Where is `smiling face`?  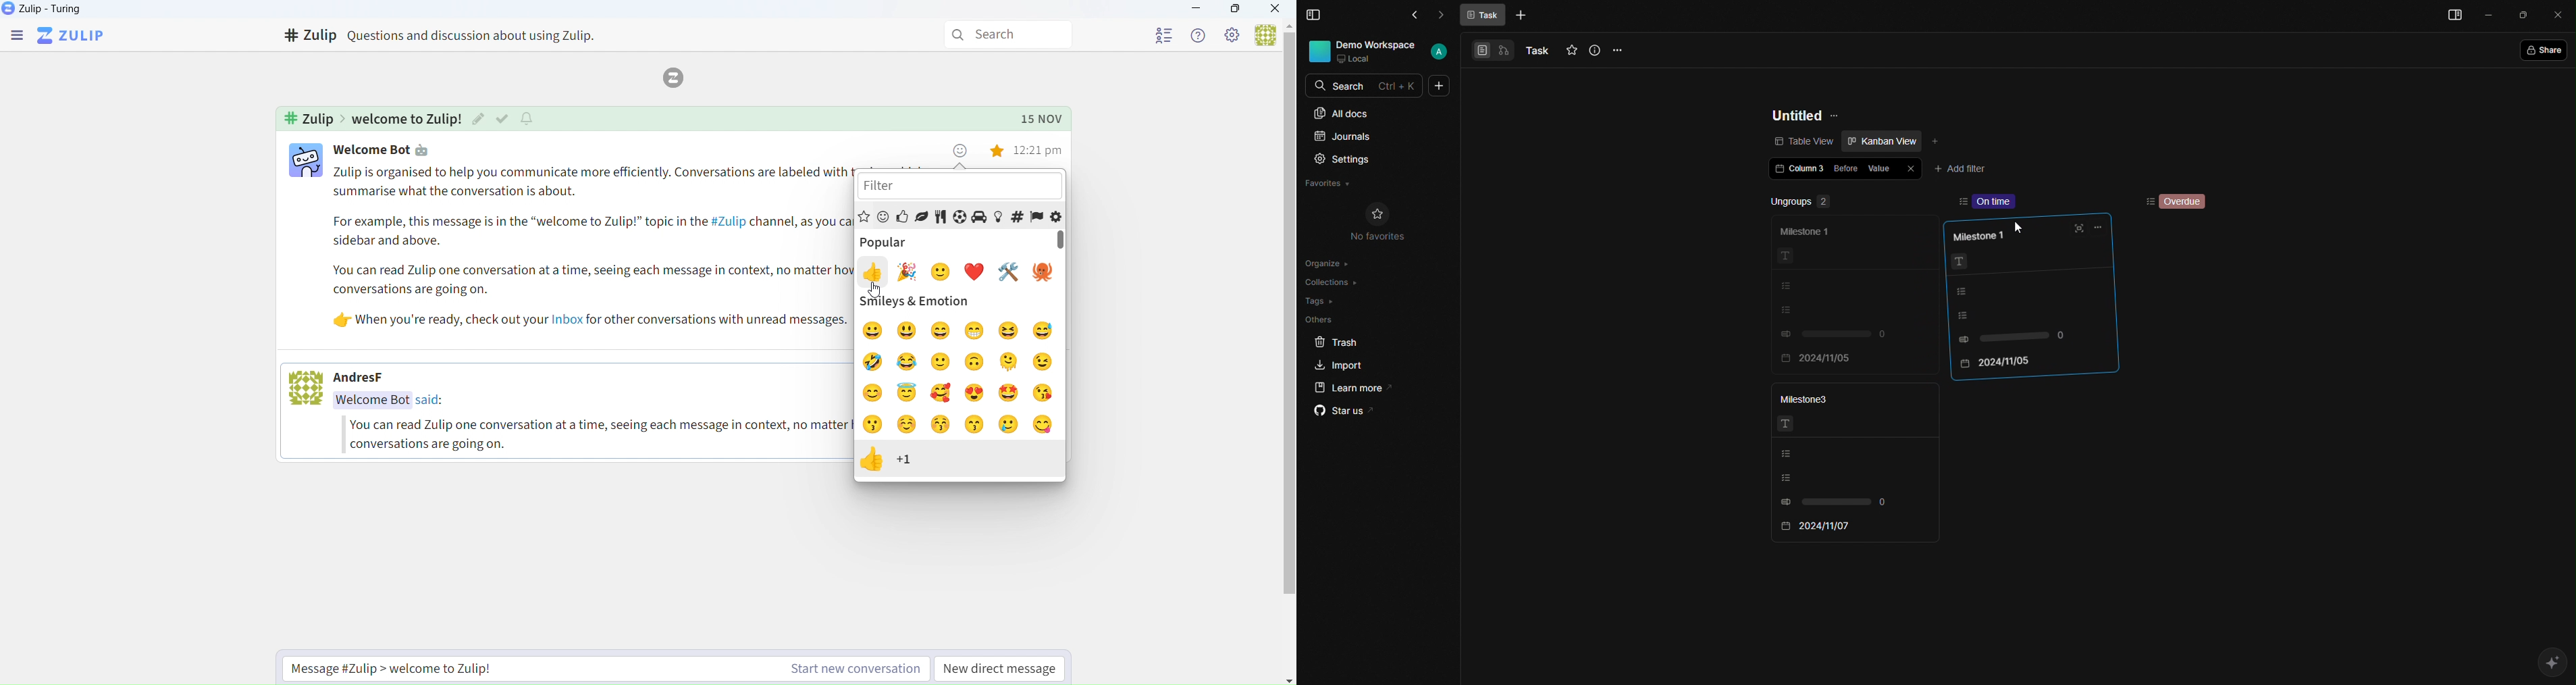
smiling face is located at coordinates (942, 272).